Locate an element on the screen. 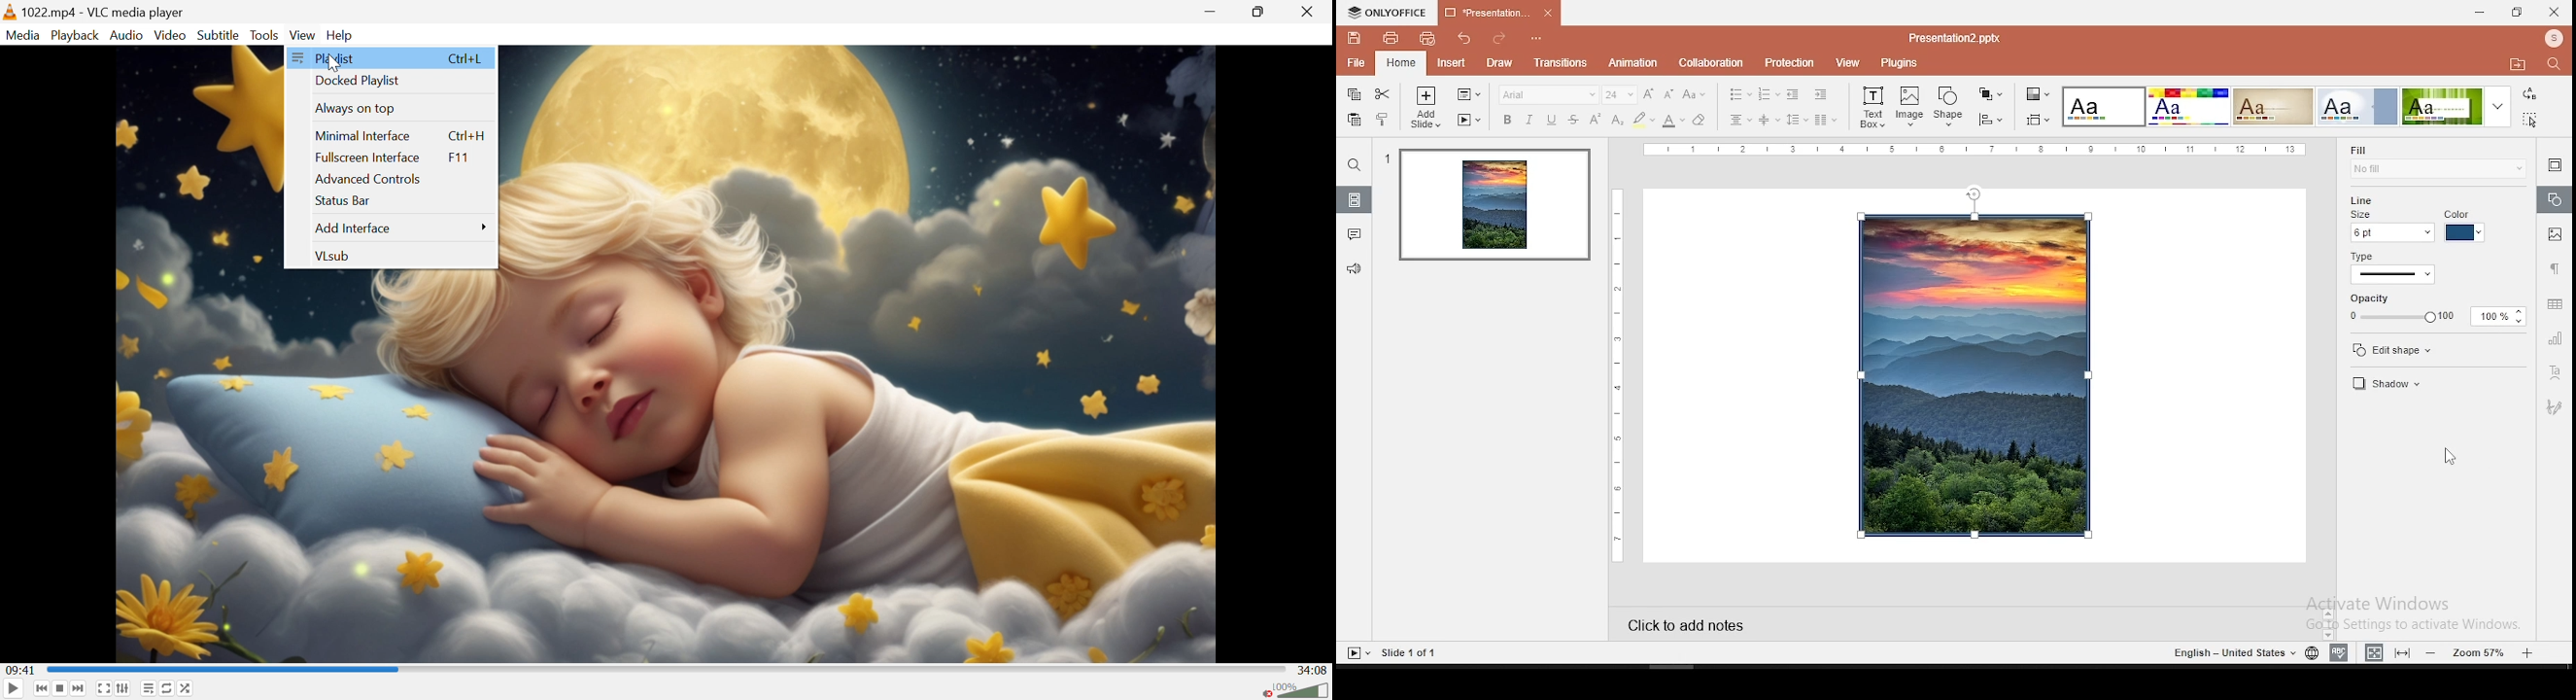  Tools is located at coordinates (265, 35).